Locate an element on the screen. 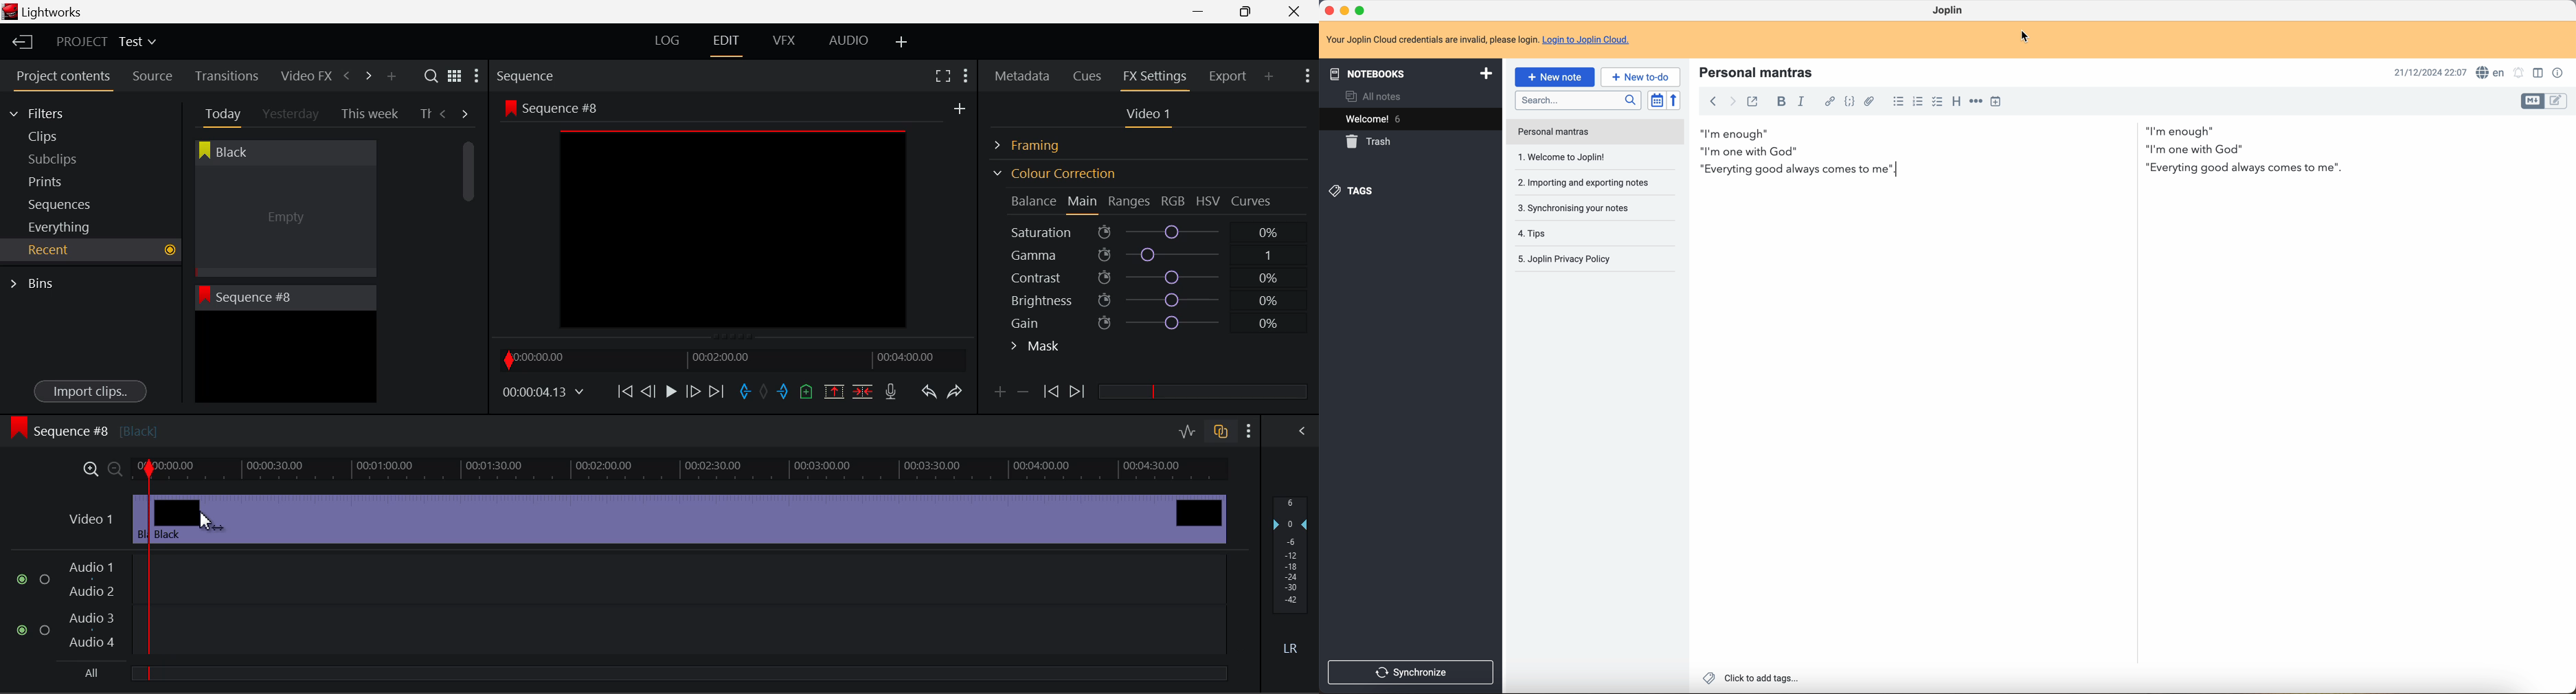 The height and width of the screenshot is (700, 2576). slider is located at coordinates (678, 673).